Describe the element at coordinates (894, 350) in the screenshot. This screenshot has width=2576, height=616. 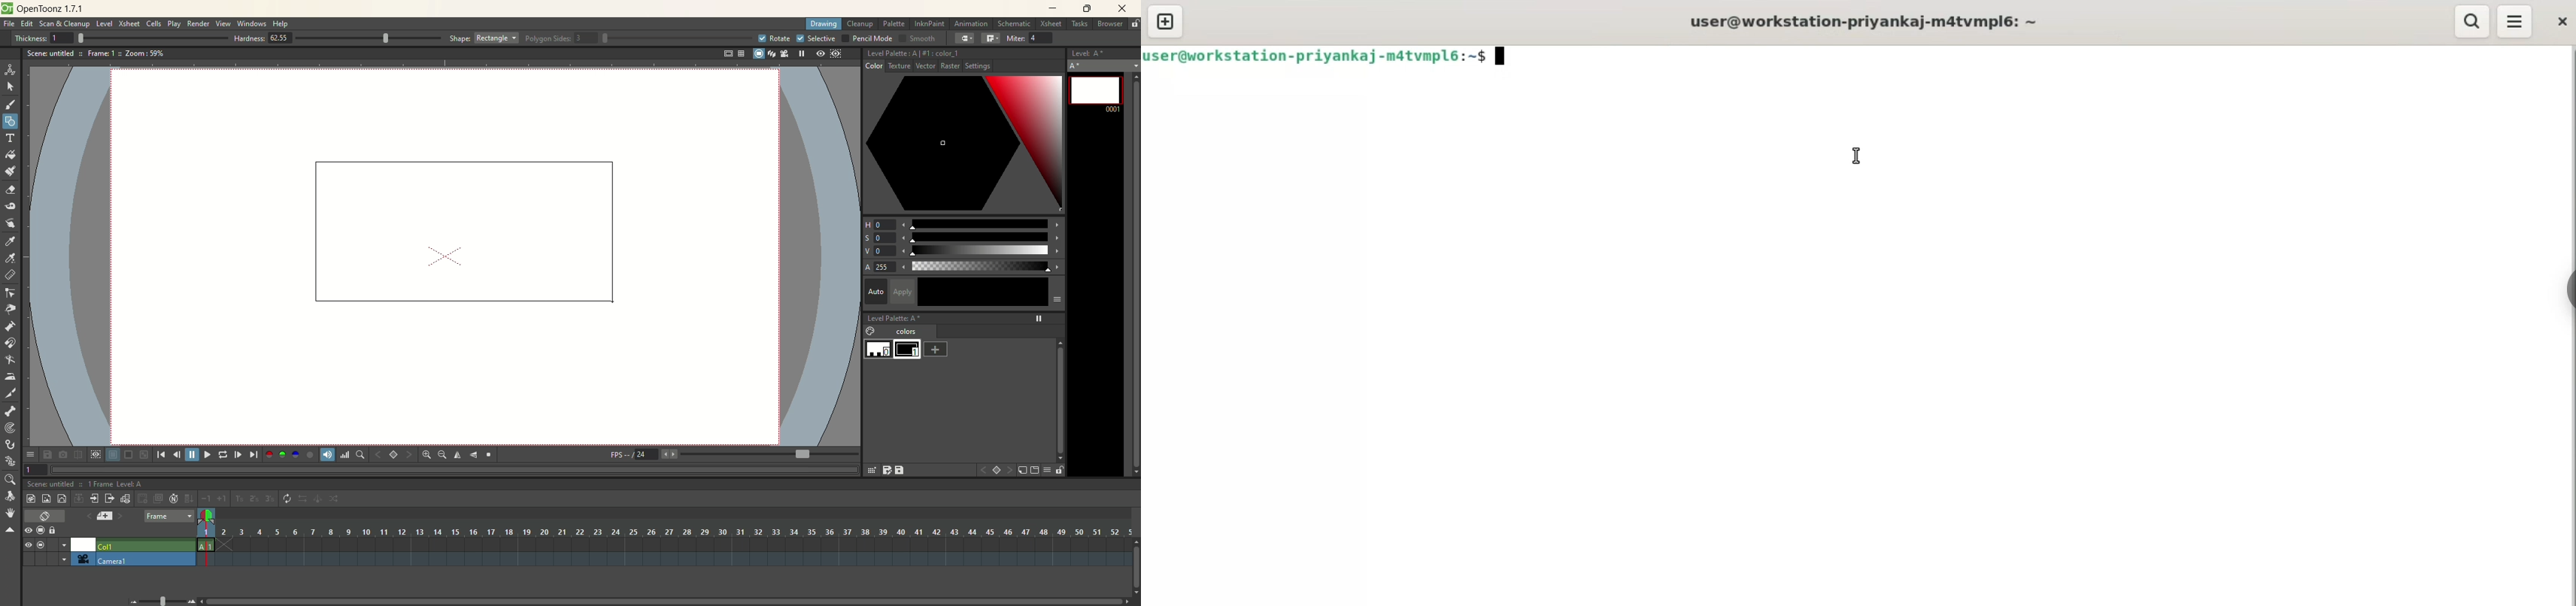
I see `color 0 and 1` at that location.